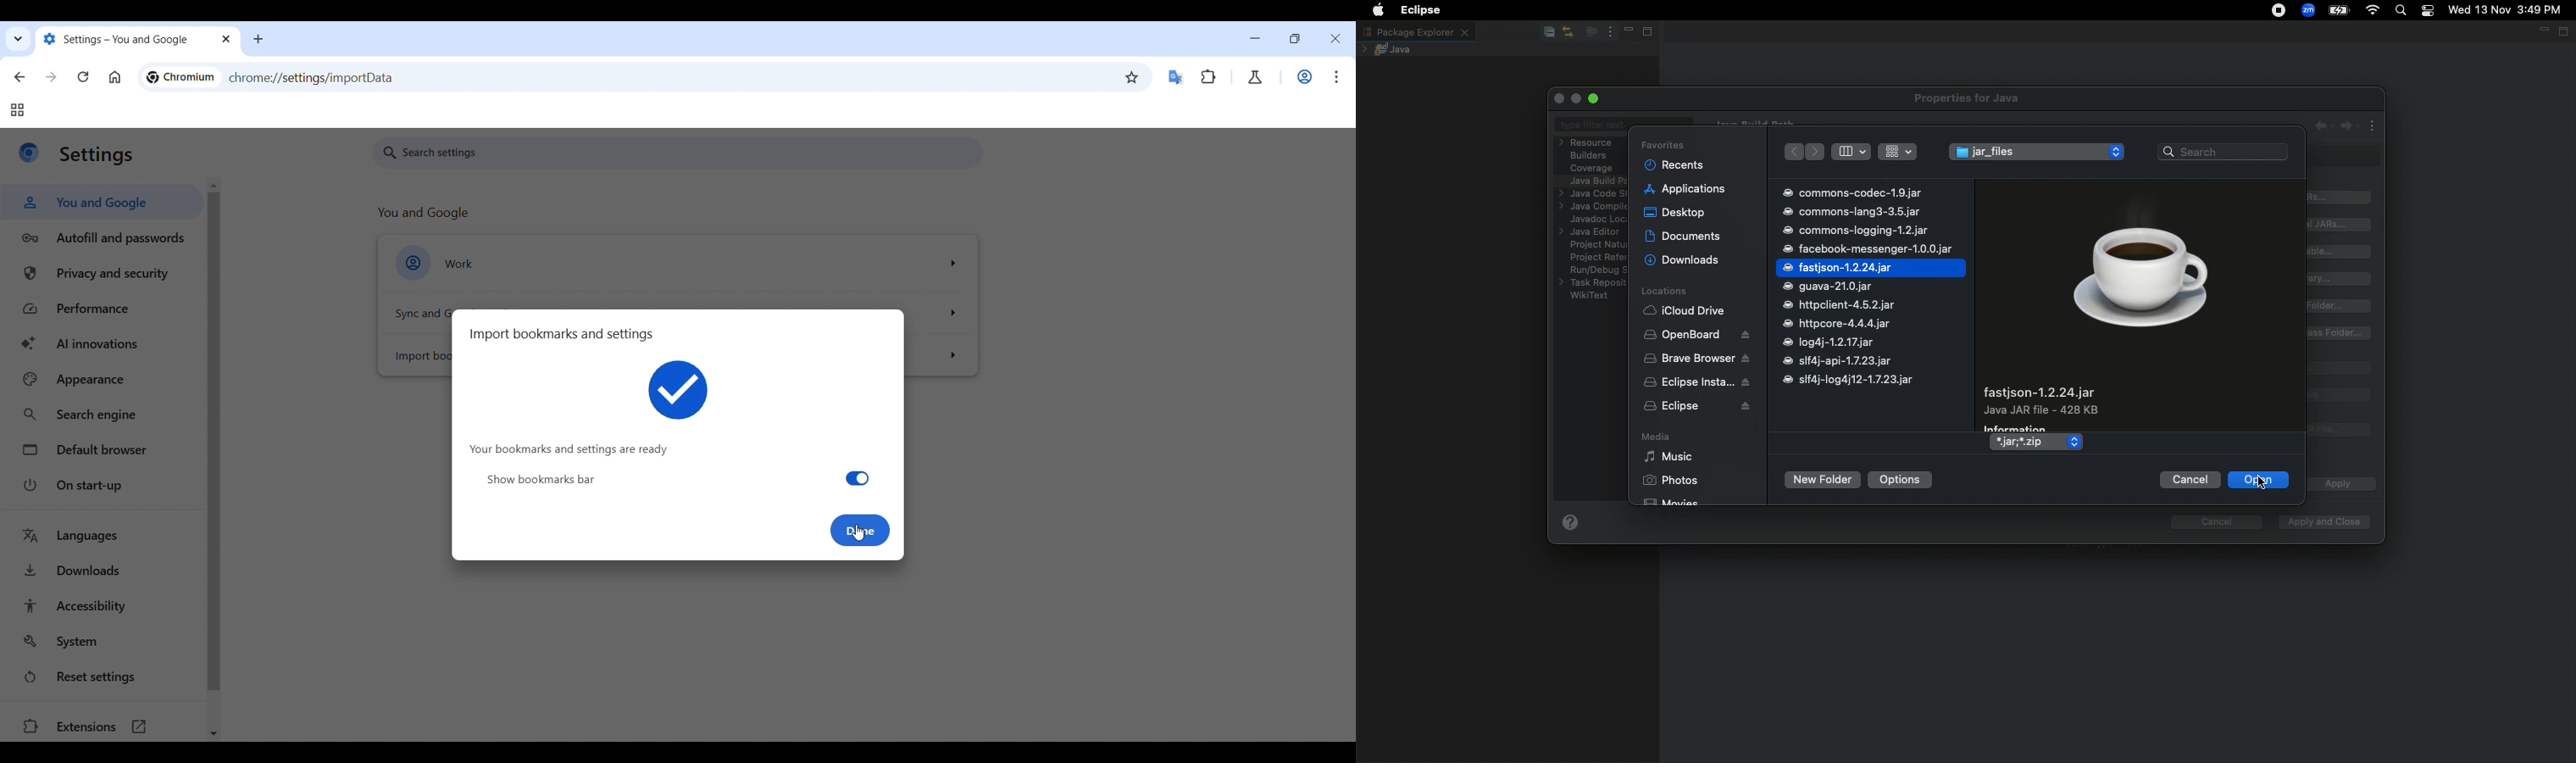 The width and height of the screenshot is (2576, 784). What do you see at coordinates (1663, 145) in the screenshot?
I see `Favorites` at bounding box center [1663, 145].